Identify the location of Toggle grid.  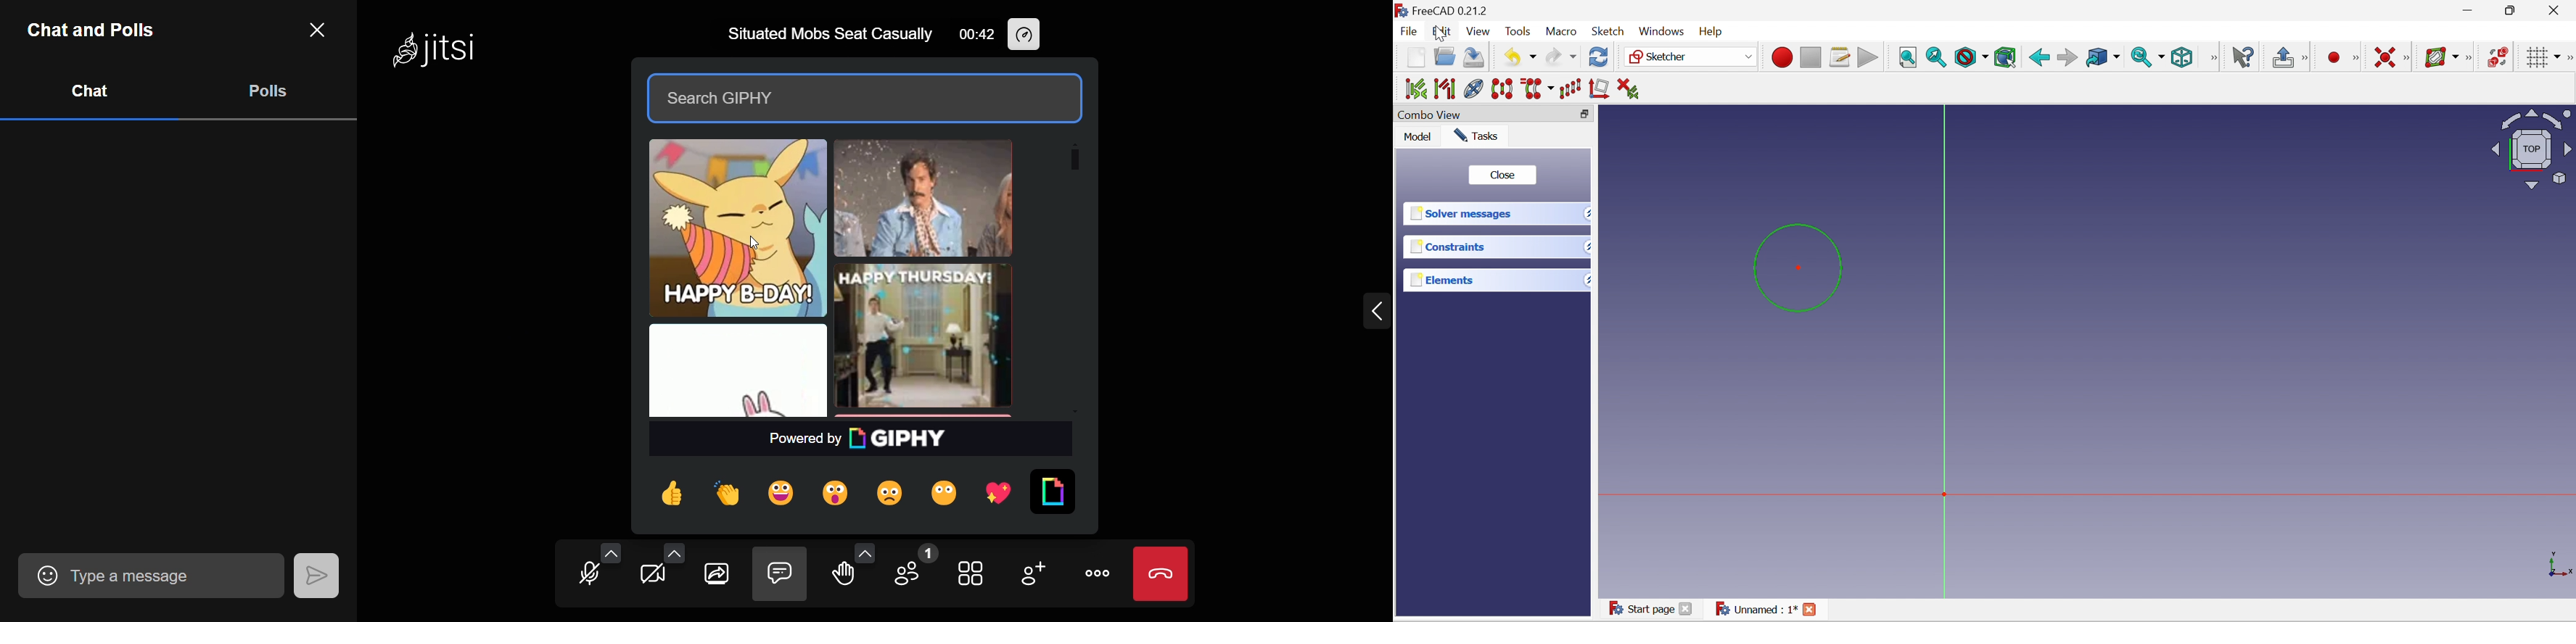
(2537, 57).